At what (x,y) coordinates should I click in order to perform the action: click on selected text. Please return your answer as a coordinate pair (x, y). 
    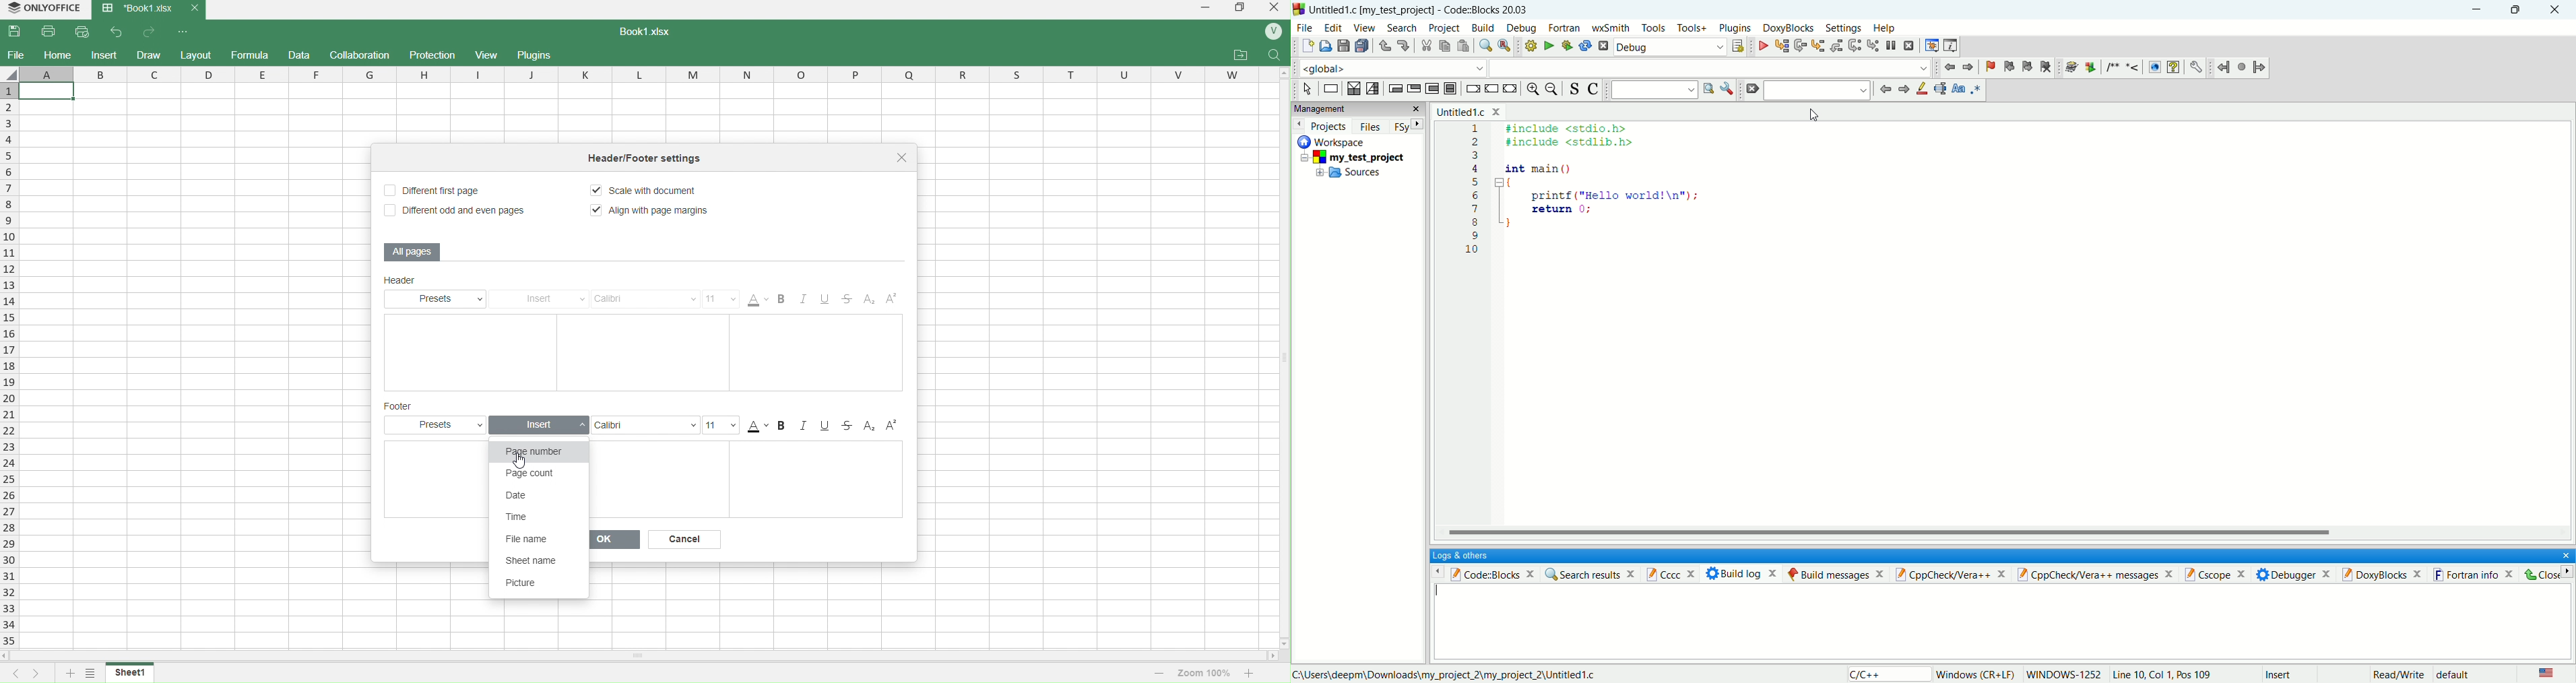
    Looking at the image, I should click on (1940, 88).